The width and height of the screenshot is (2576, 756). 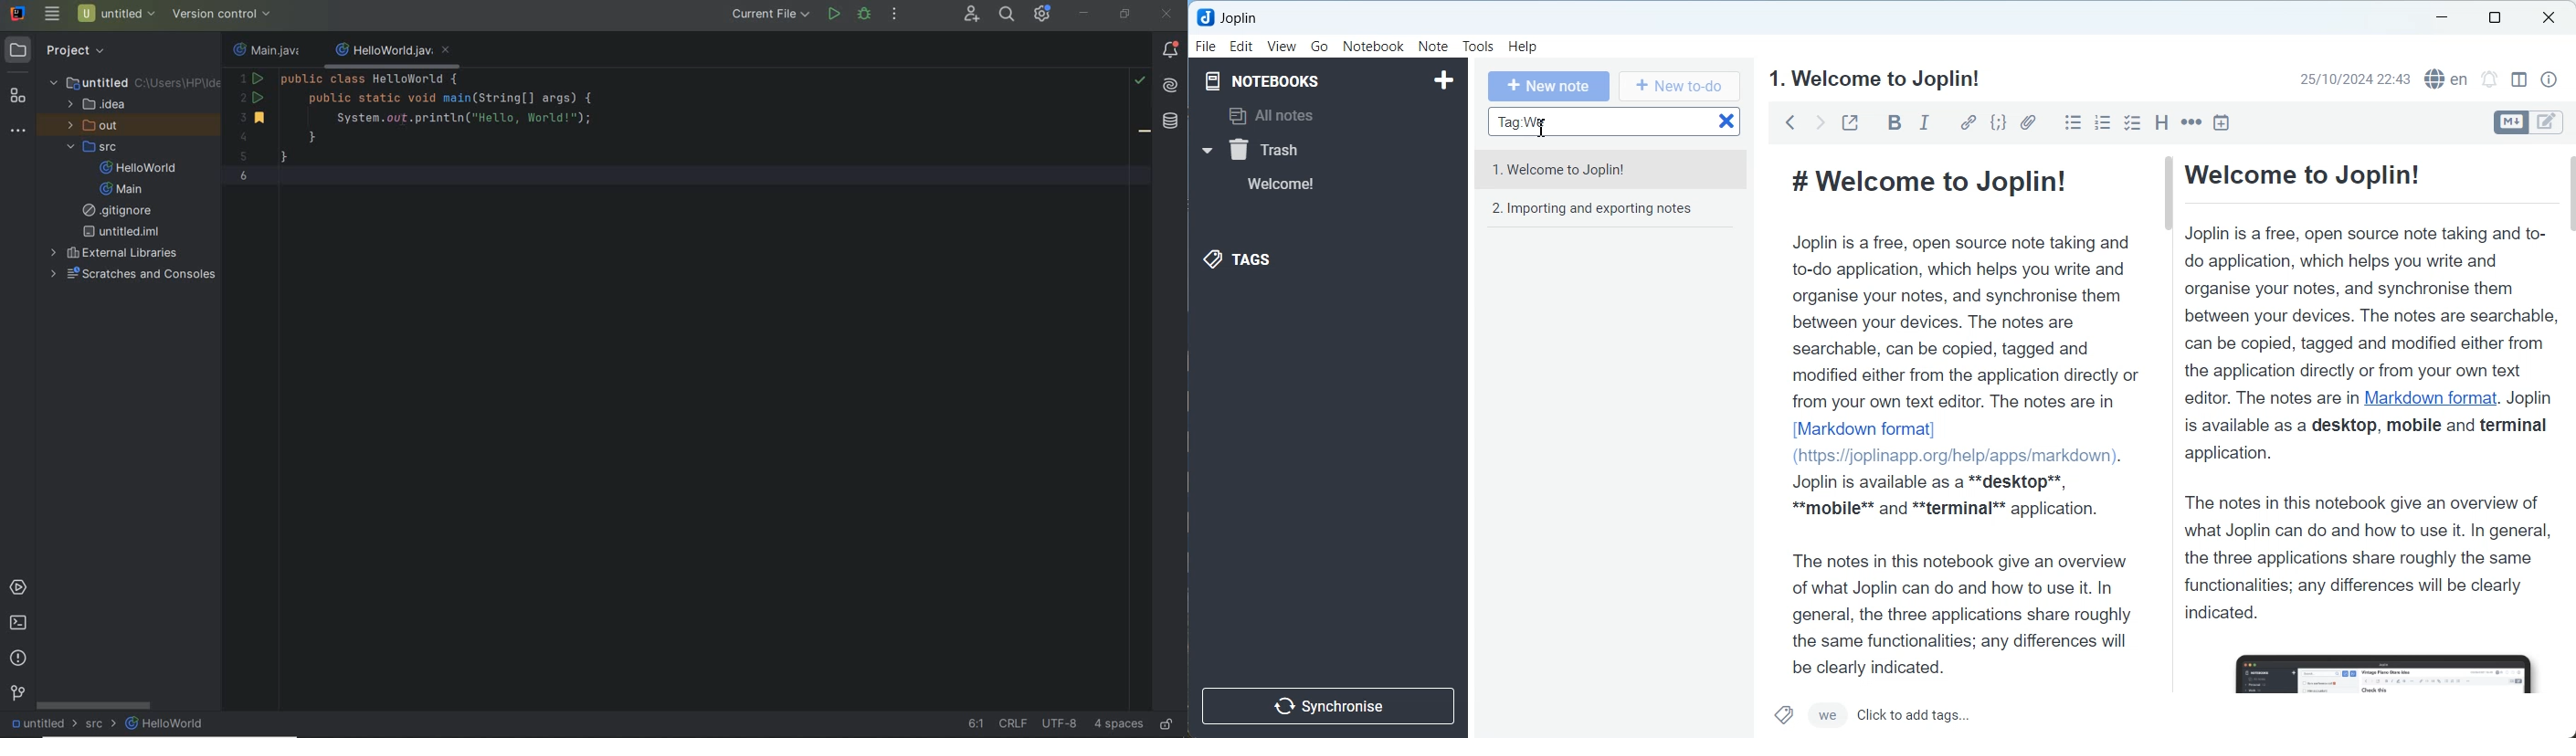 What do you see at coordinates (1967, 122) in the screenshot?
I see `Hyperlink` at bounding box center [1967, 122].